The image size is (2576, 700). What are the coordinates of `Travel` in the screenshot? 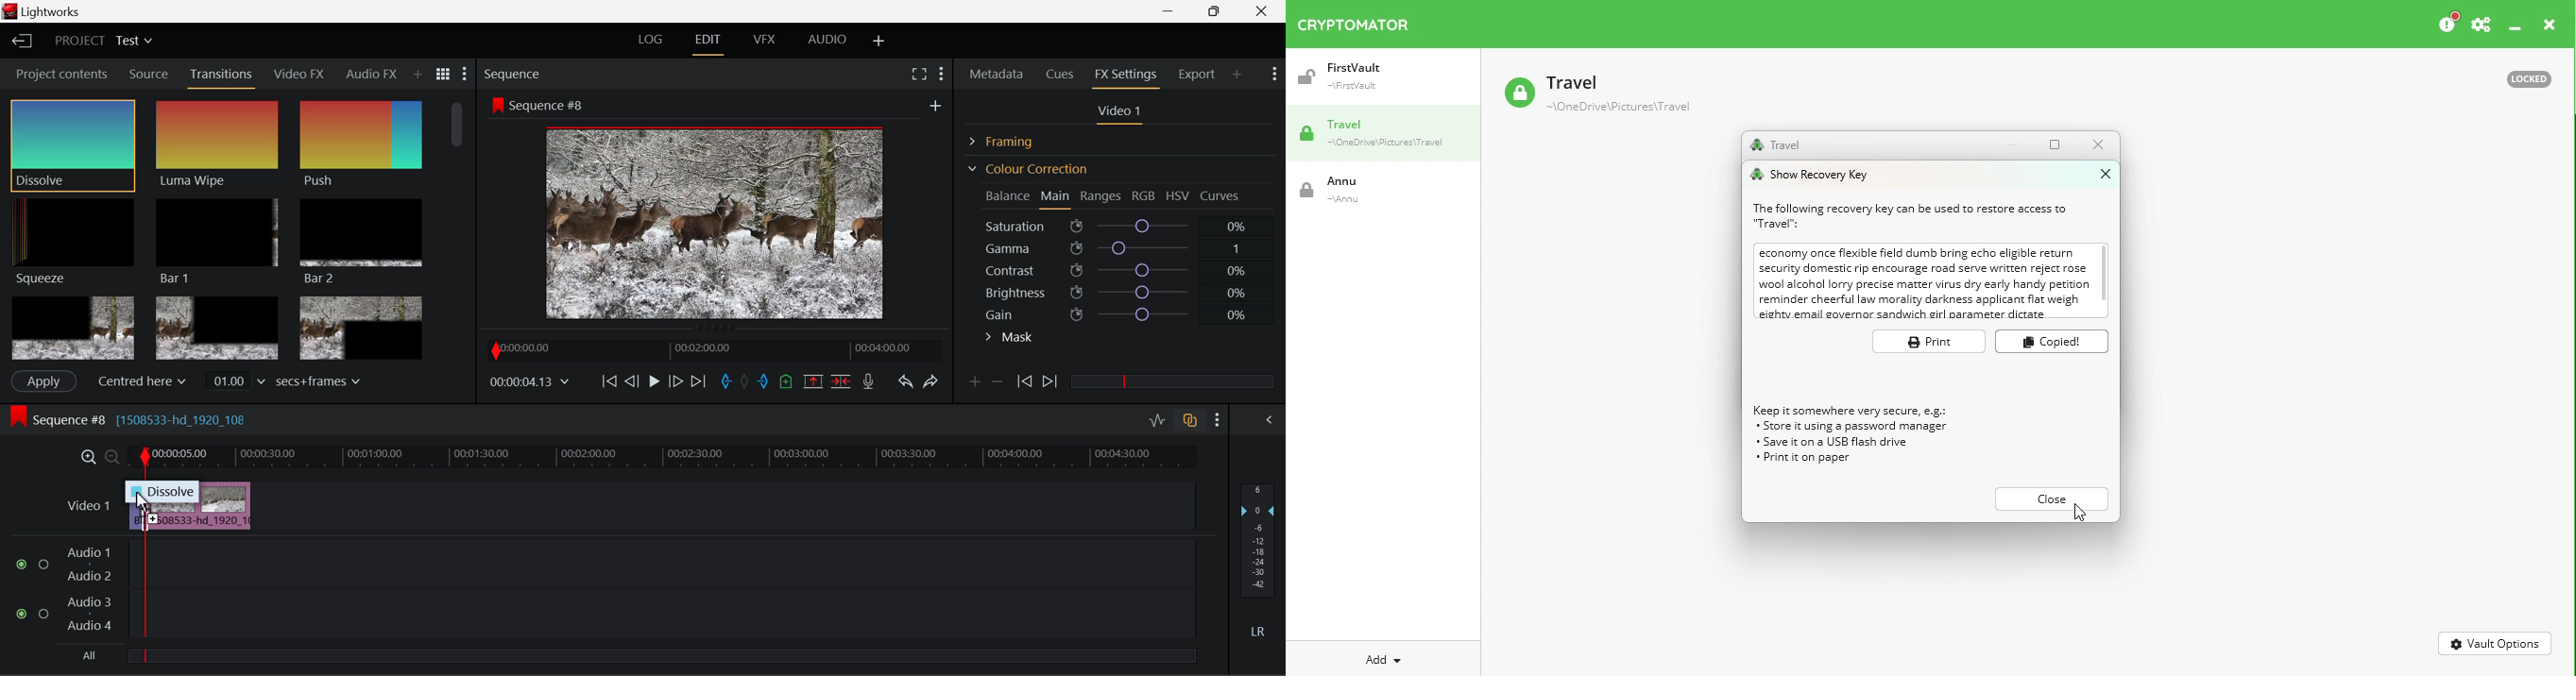 It's located at (1390, 135).